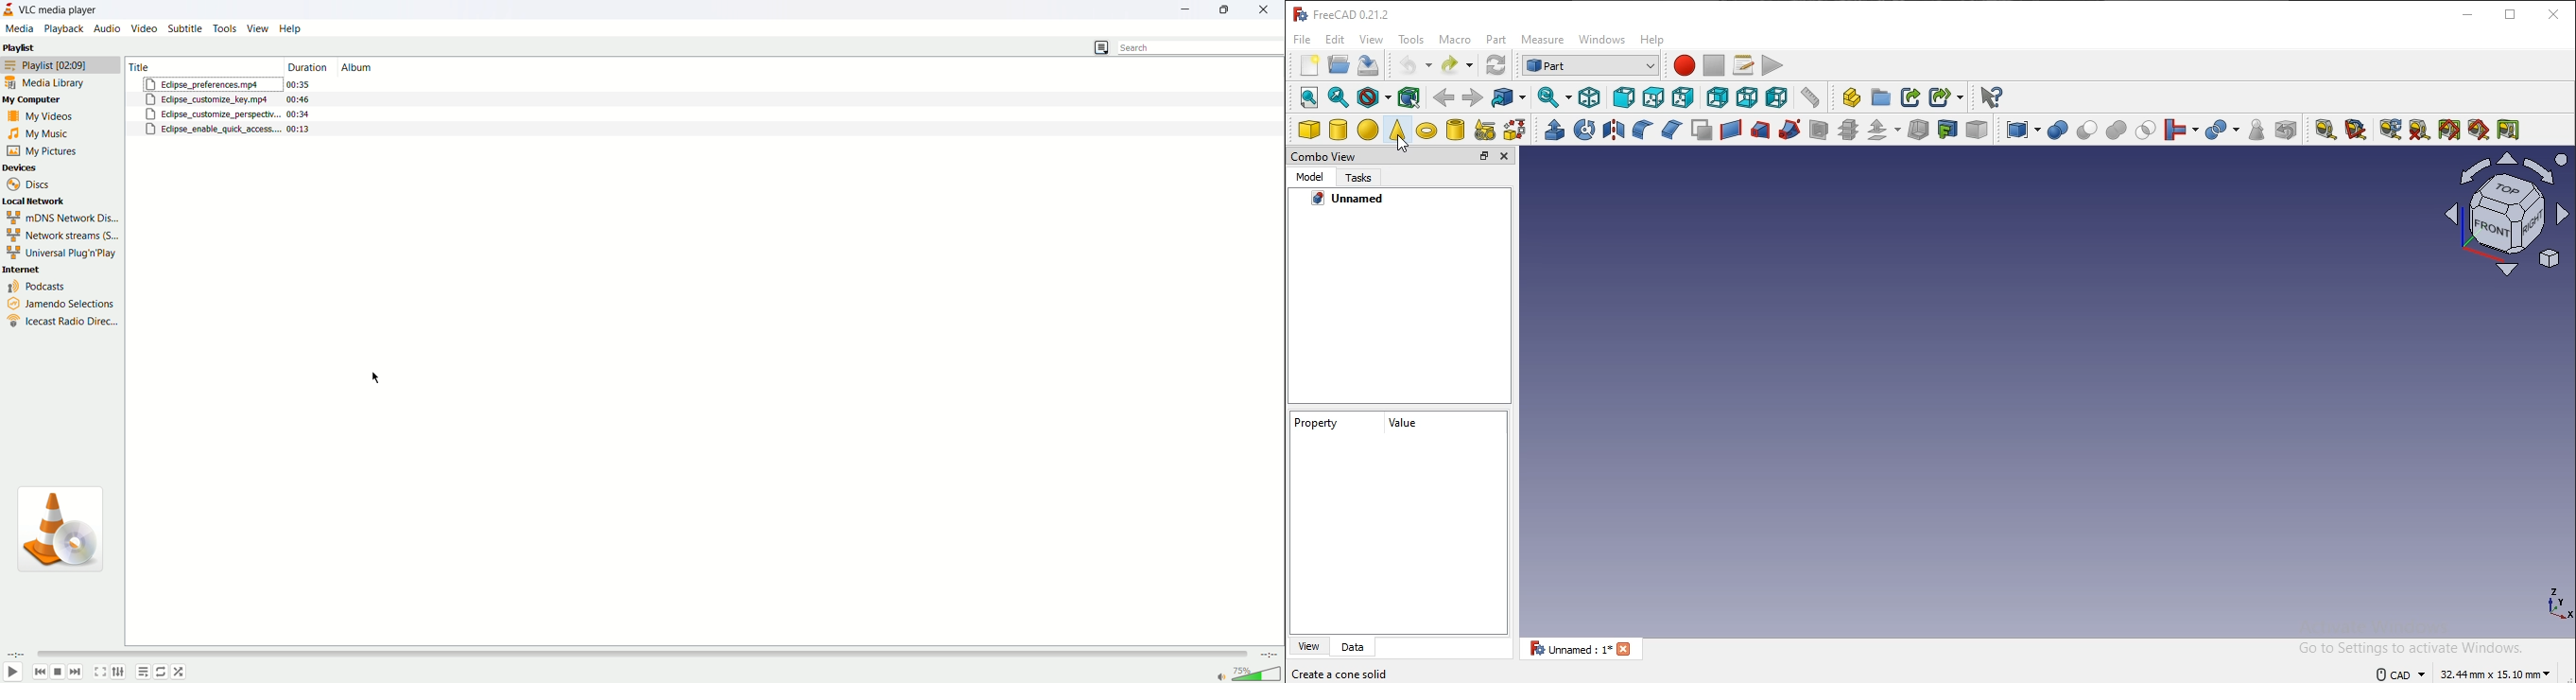 The height and width of the screenshot is (700, 2576). I want to click on part, so click(1498, 40).